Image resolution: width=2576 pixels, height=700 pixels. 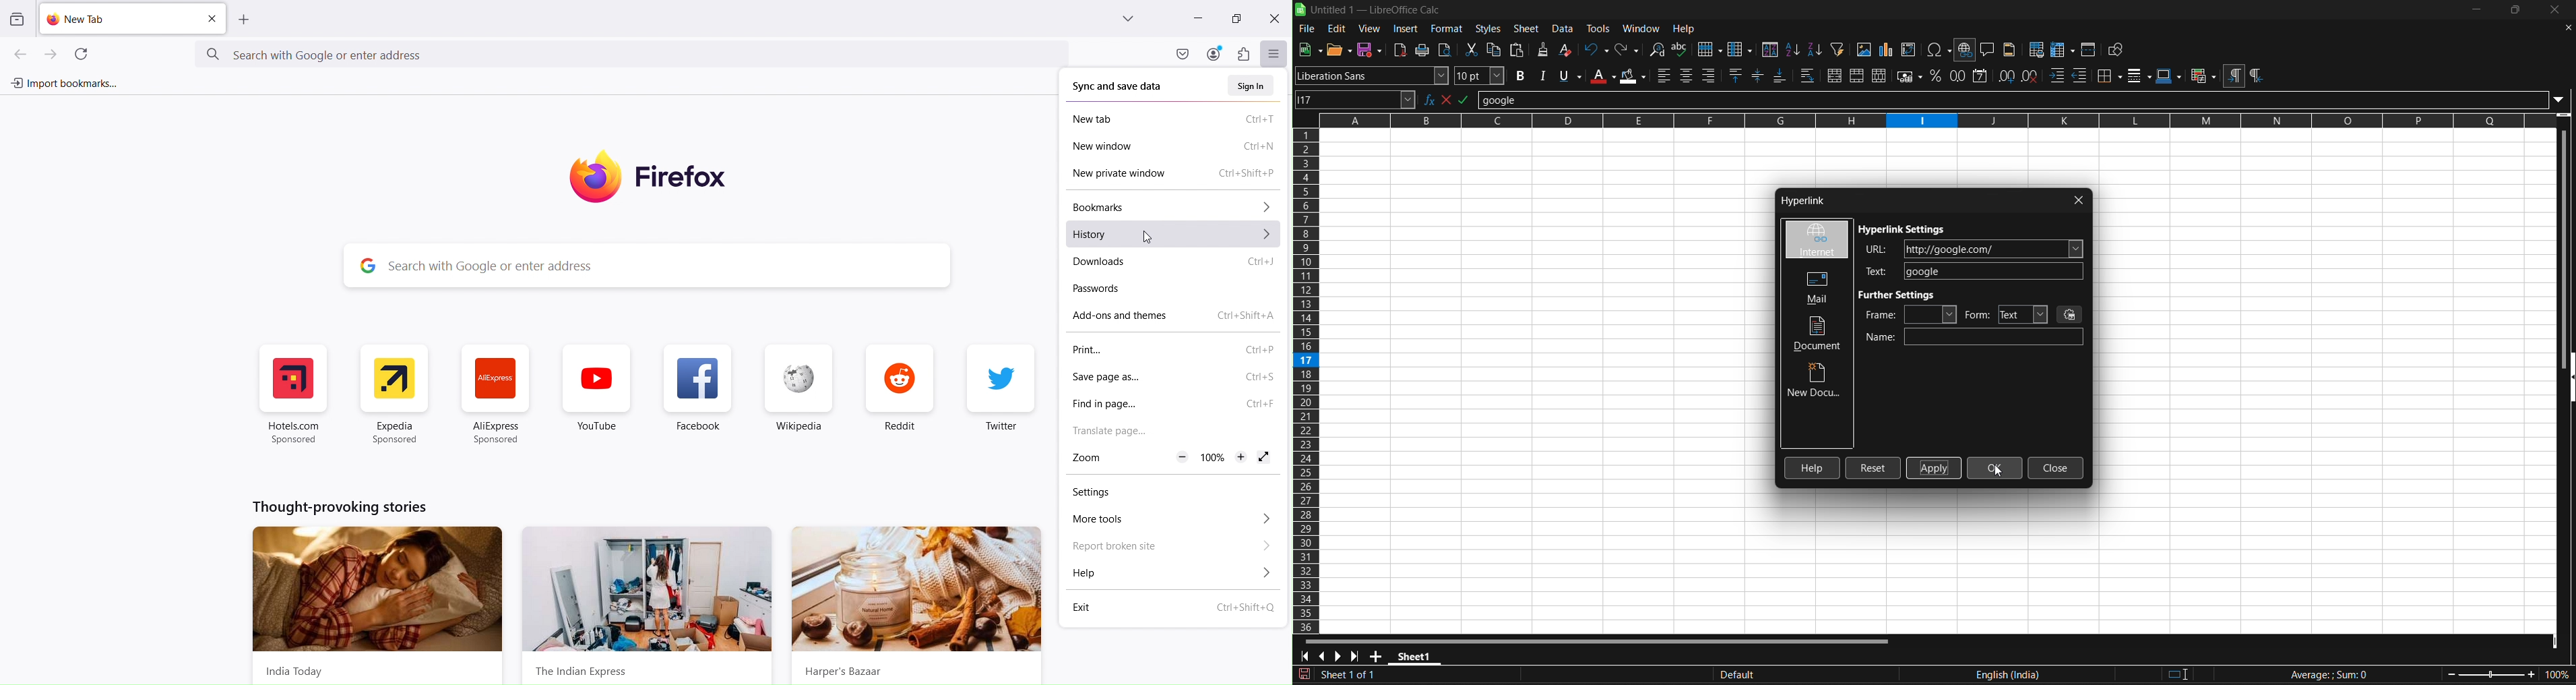 I want to click on border, so click(x=2110, y=76).